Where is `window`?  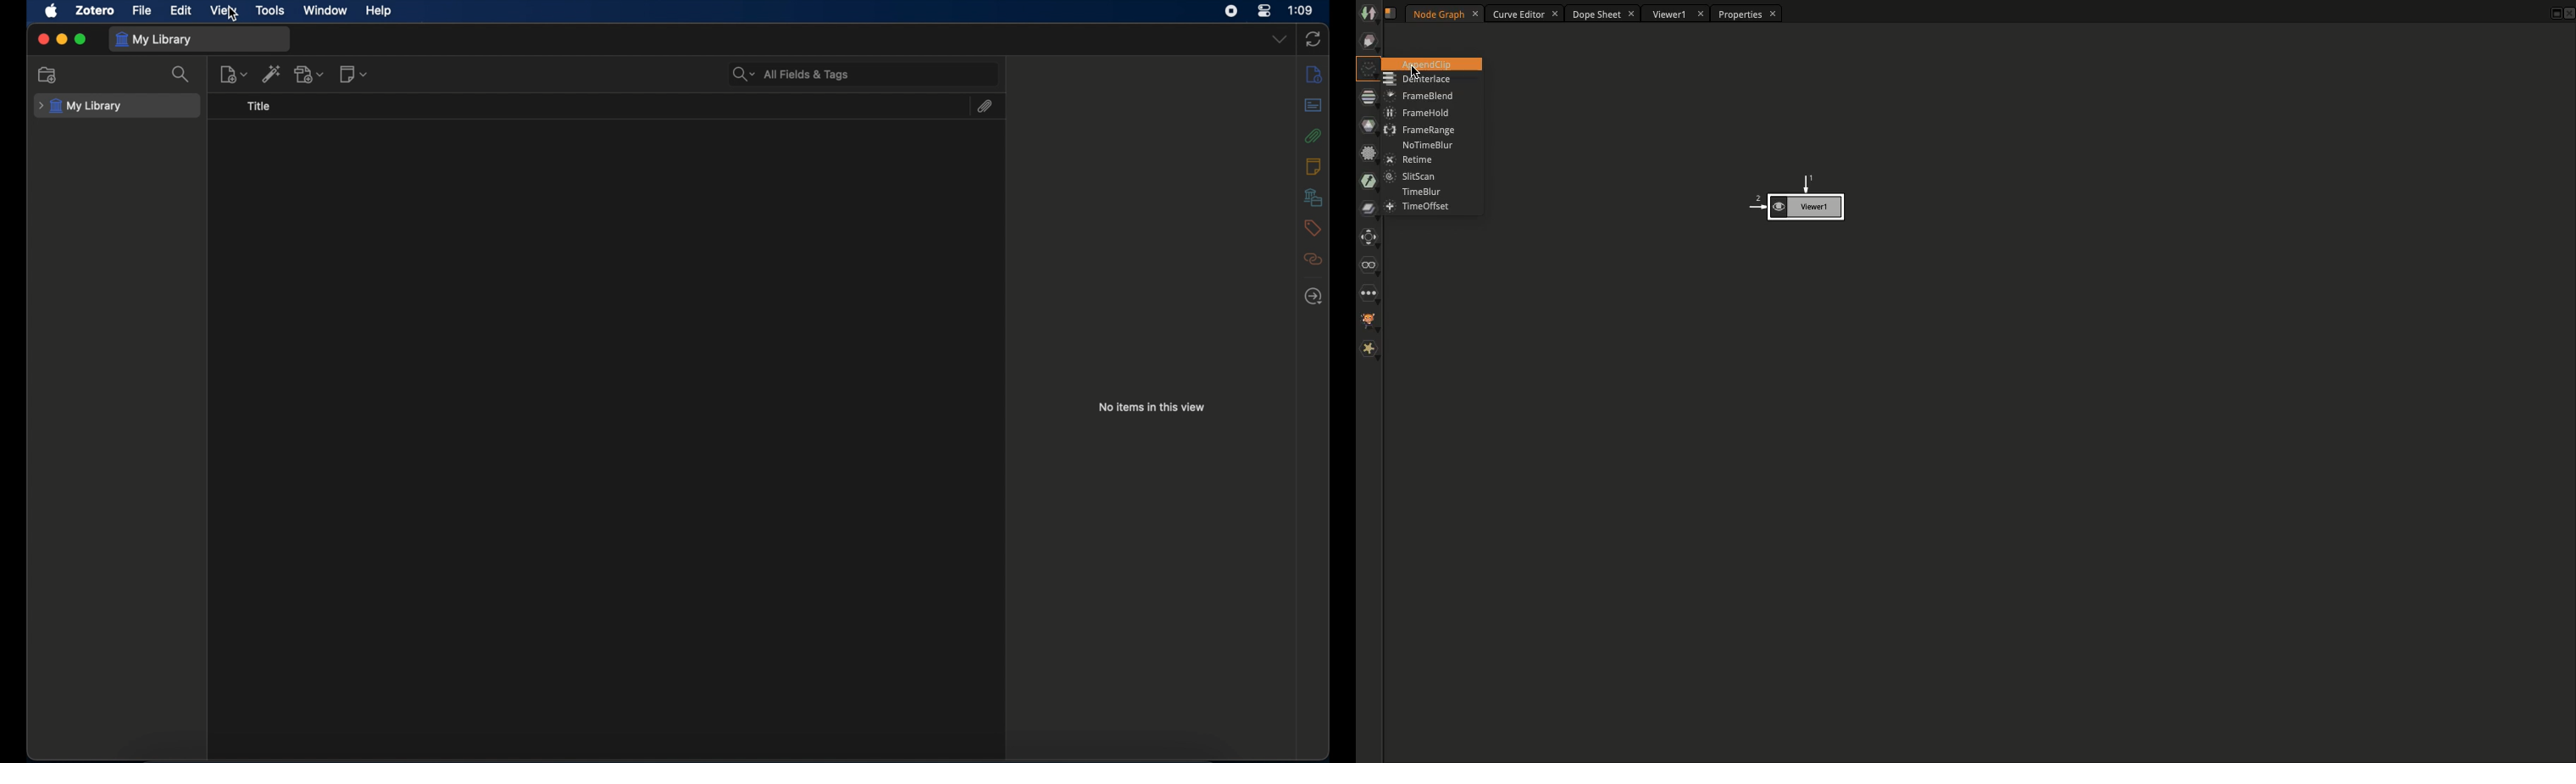
window is located at coordinates (325, 11).